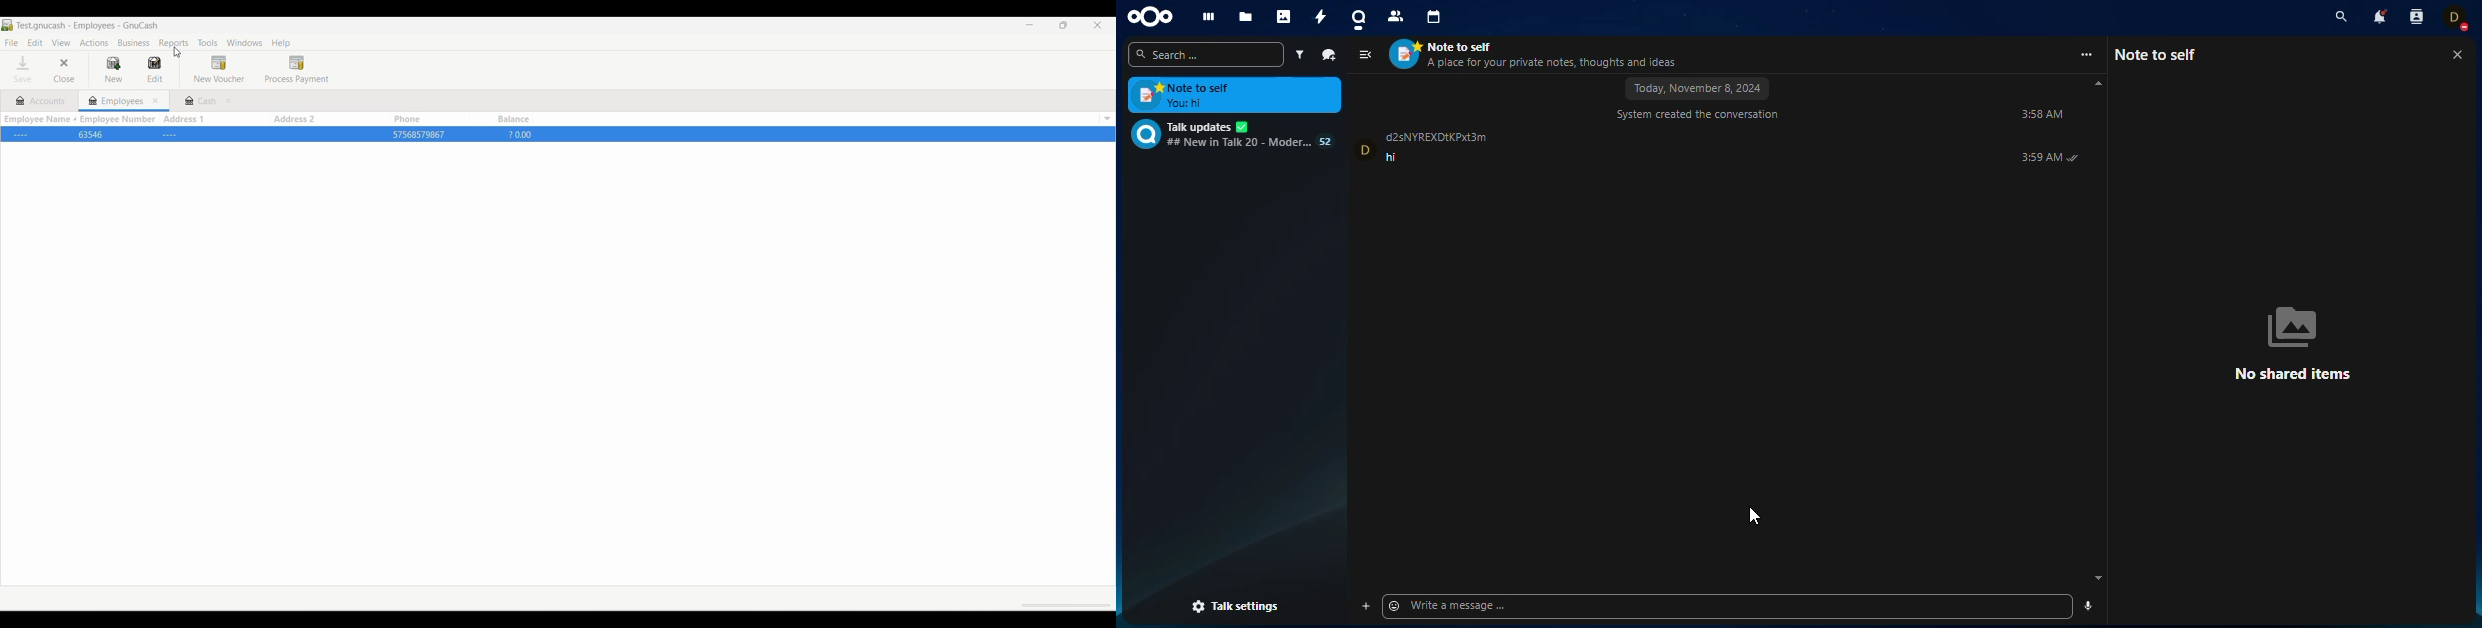 The width and height of the screenshot is (2492, 644). Describe the element at coordinates (1445, 136) in the screenshot. I see `name` at that location.